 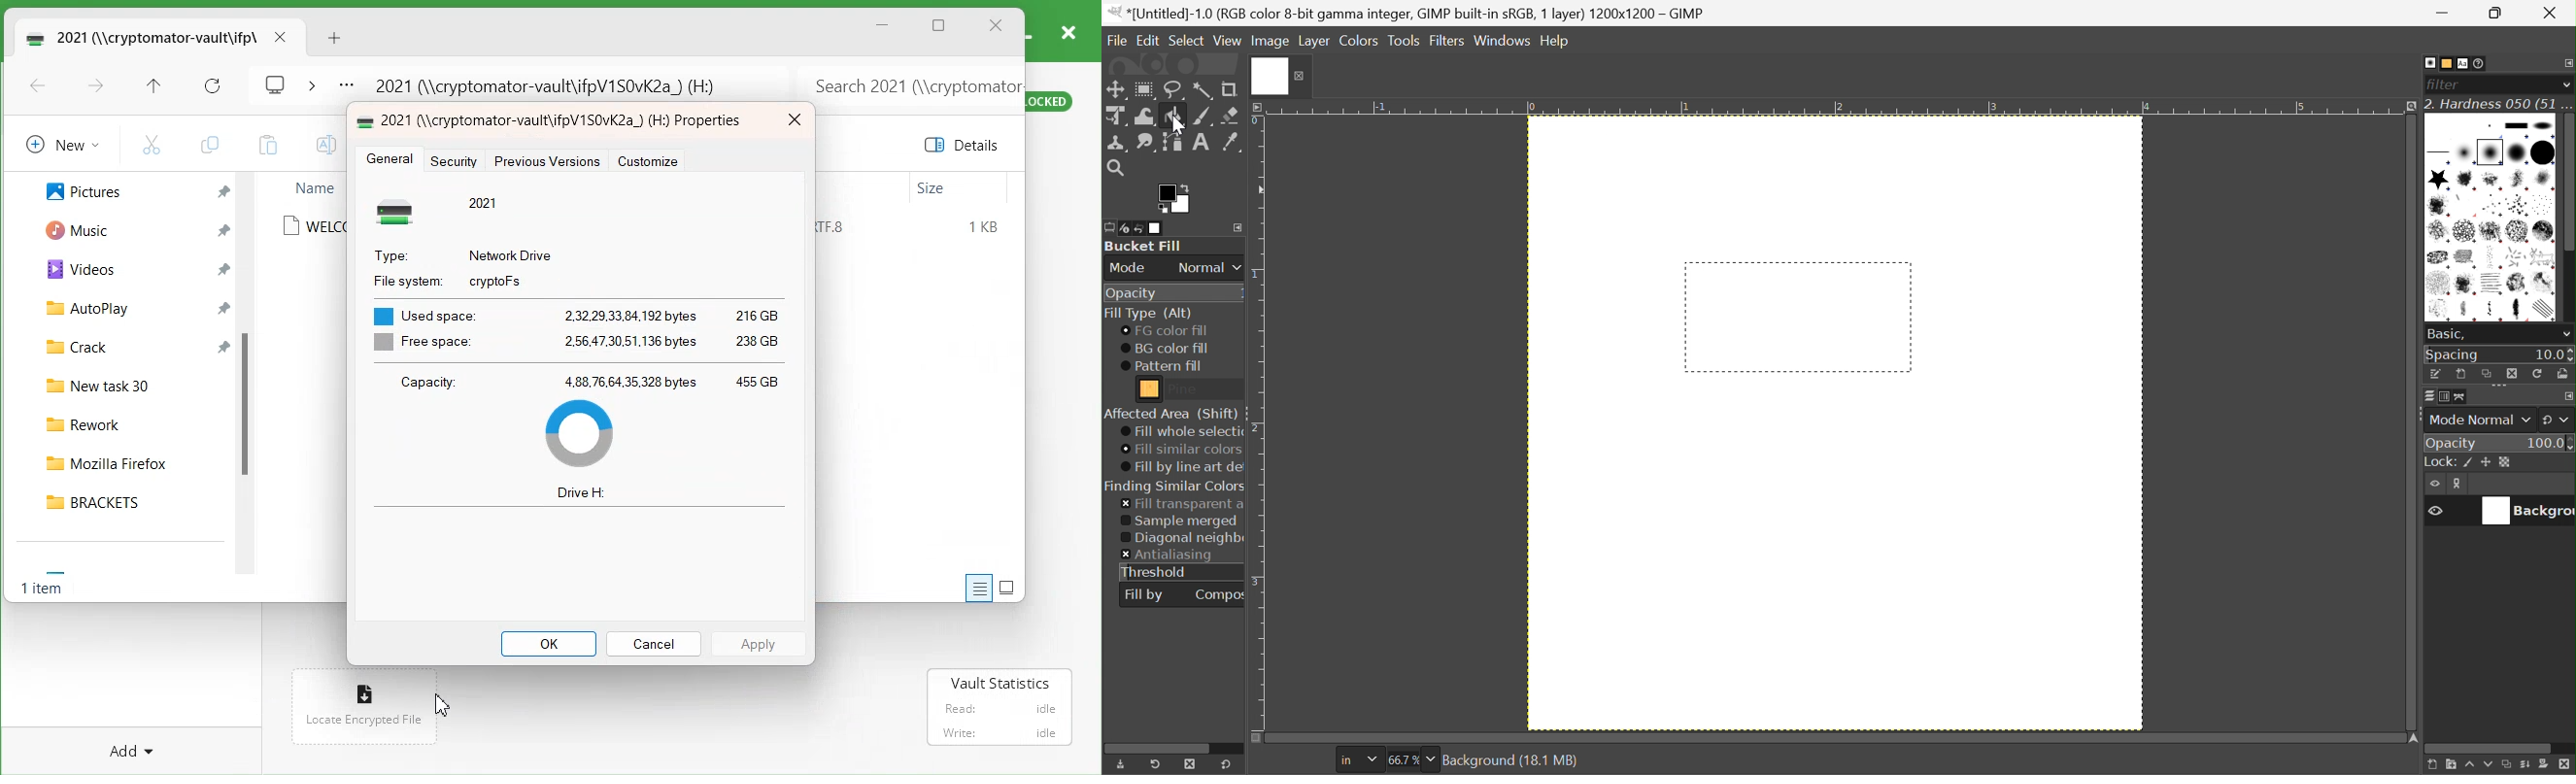 What do you see at coordinates (2519, 206) in the screenshot?
I see `Bristles 02` at bounding box center [2519, 206].